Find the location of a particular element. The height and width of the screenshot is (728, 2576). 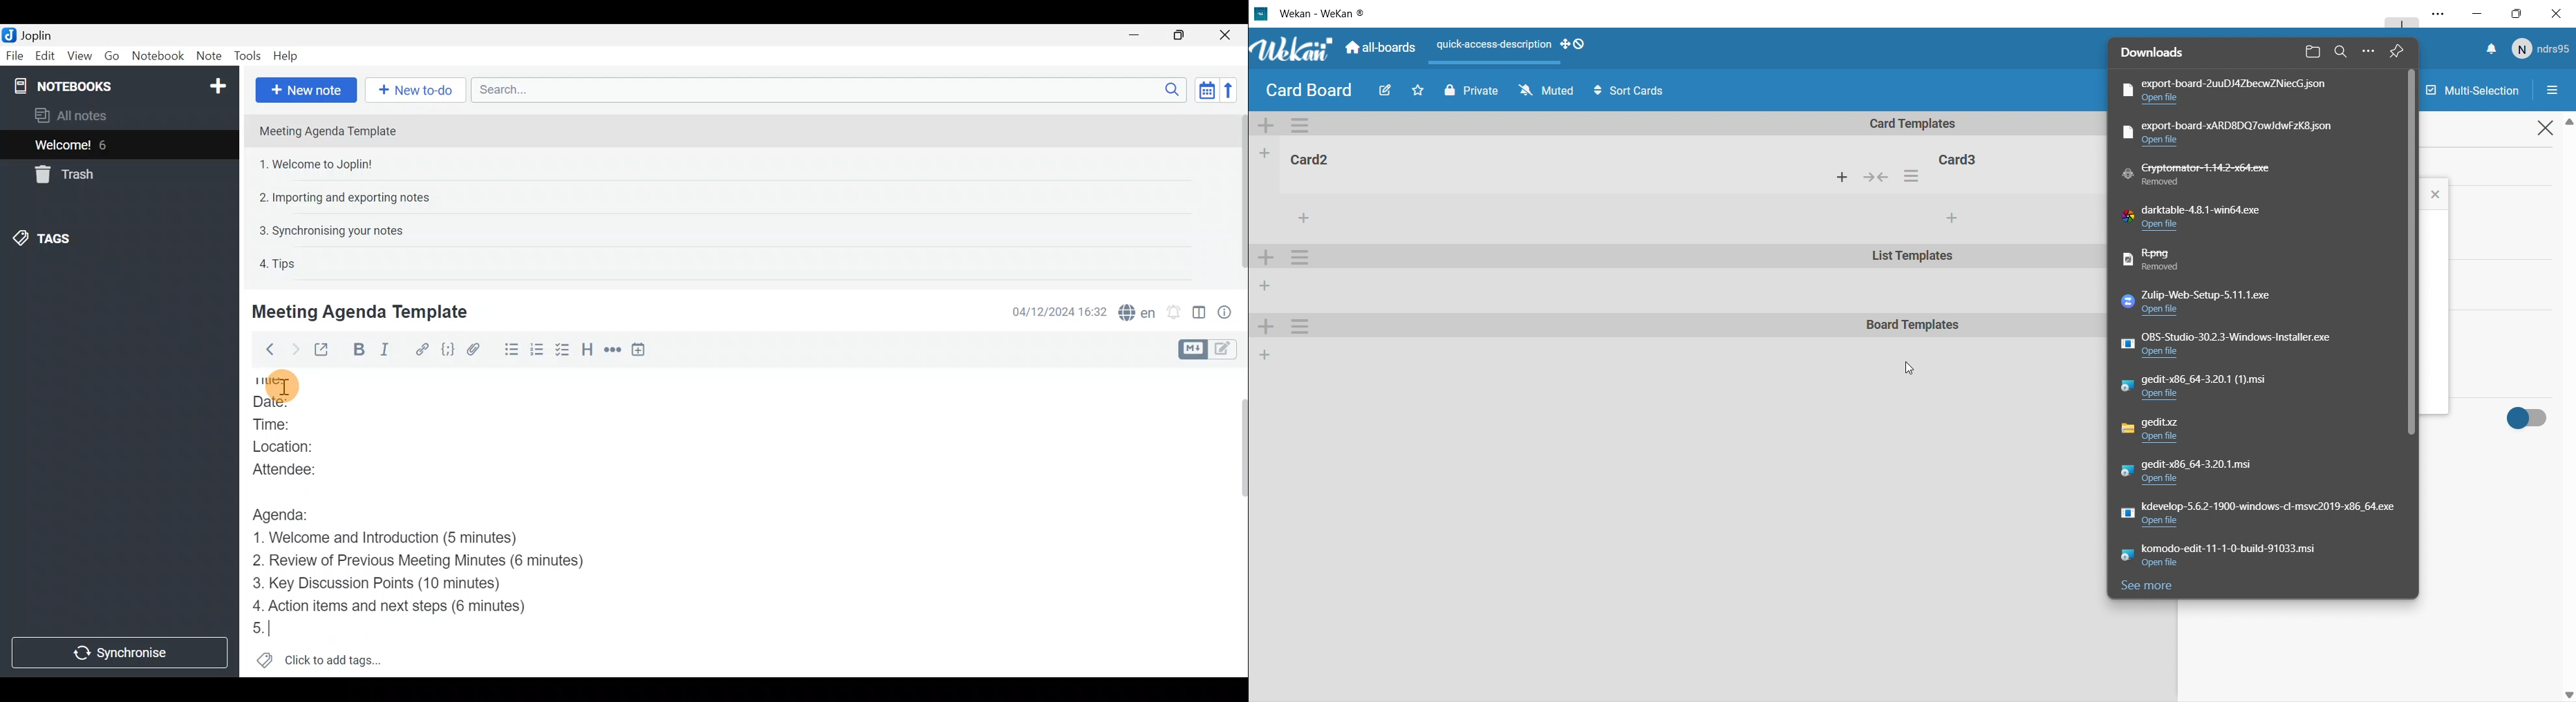

Time: is located at coordinates (278, 424).